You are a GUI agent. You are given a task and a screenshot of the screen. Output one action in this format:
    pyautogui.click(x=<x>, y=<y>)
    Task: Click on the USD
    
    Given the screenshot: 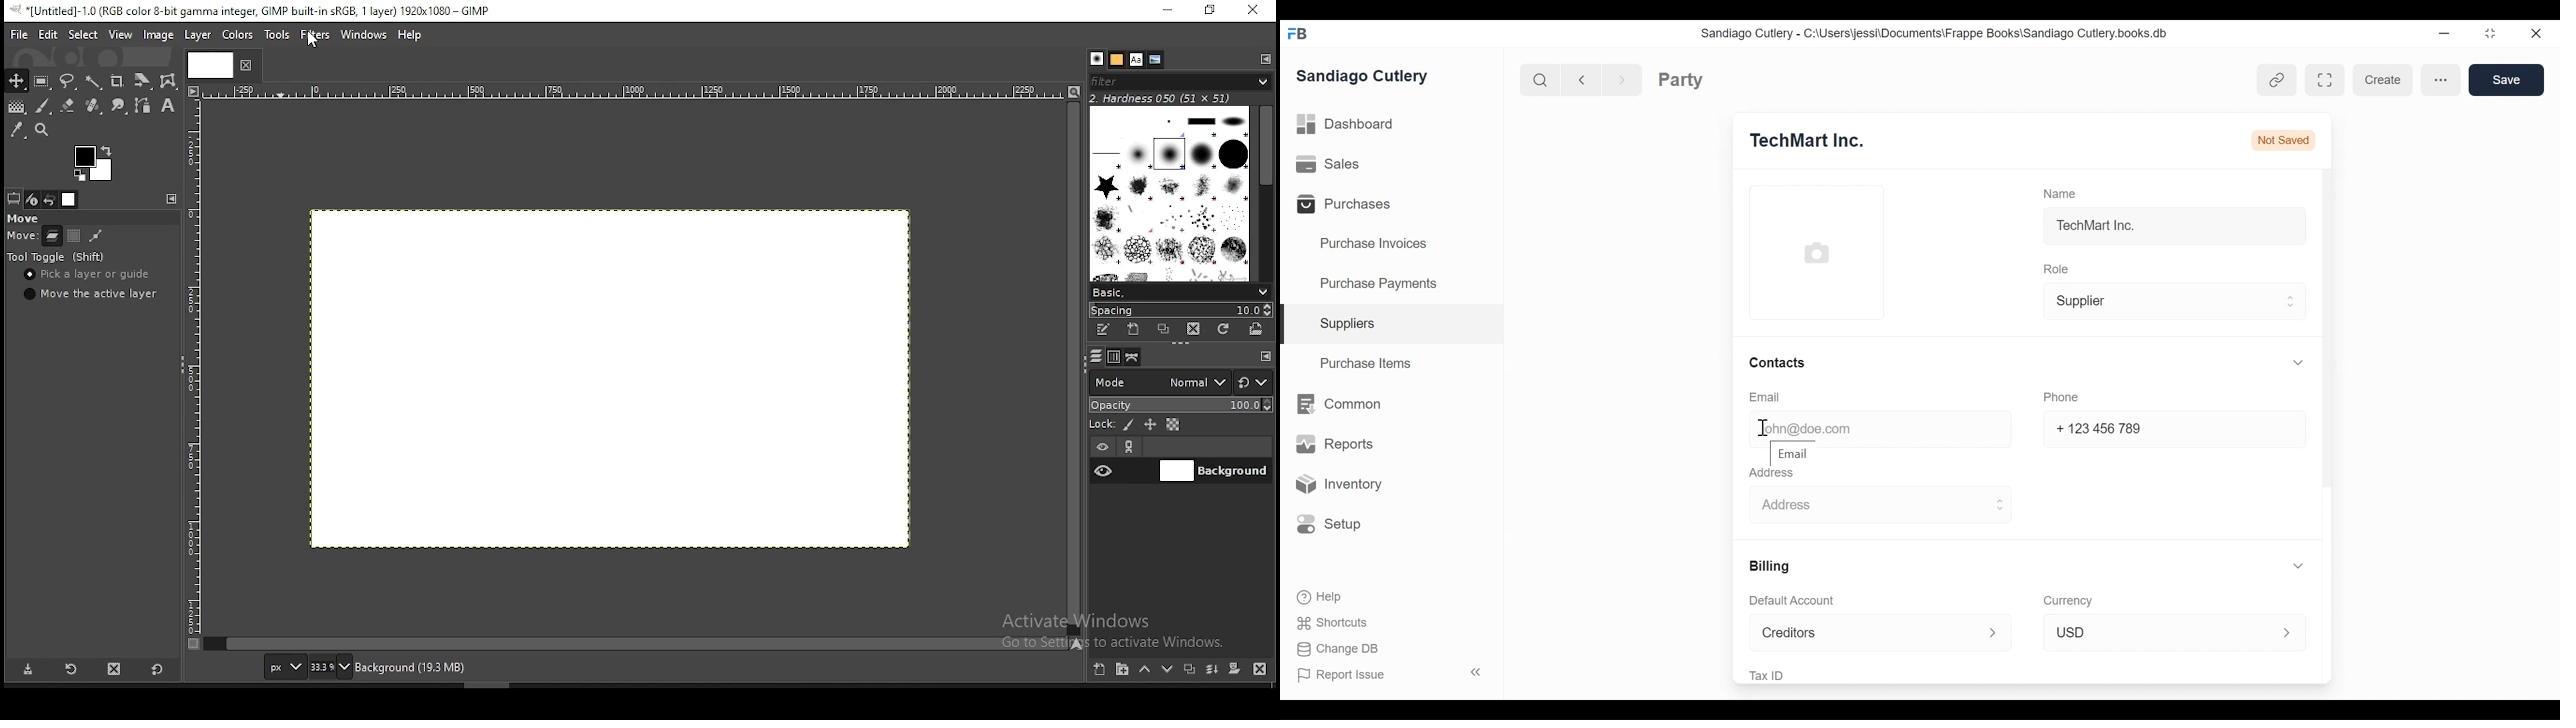 What is the action you would take?
    pyautogui.click(x=2171, y=631)
    